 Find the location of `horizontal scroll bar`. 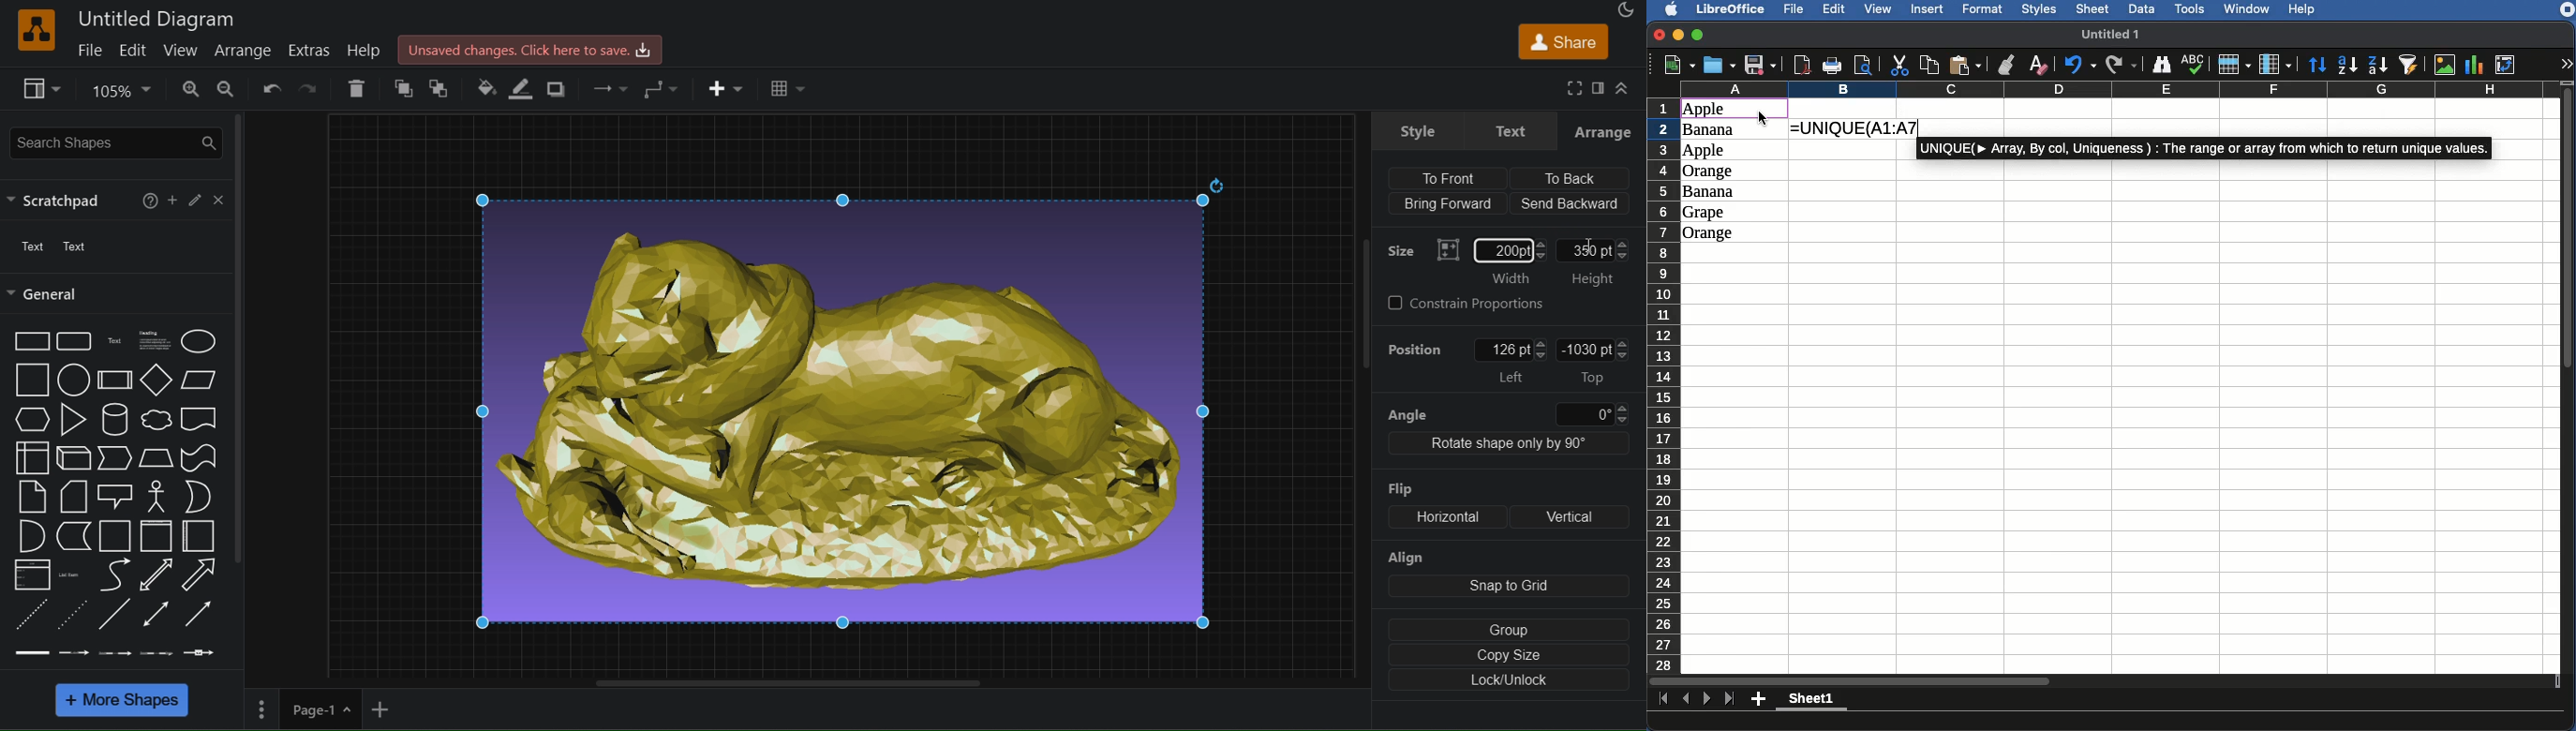

horizontal scroll bar is located at coordinates (777, 682).